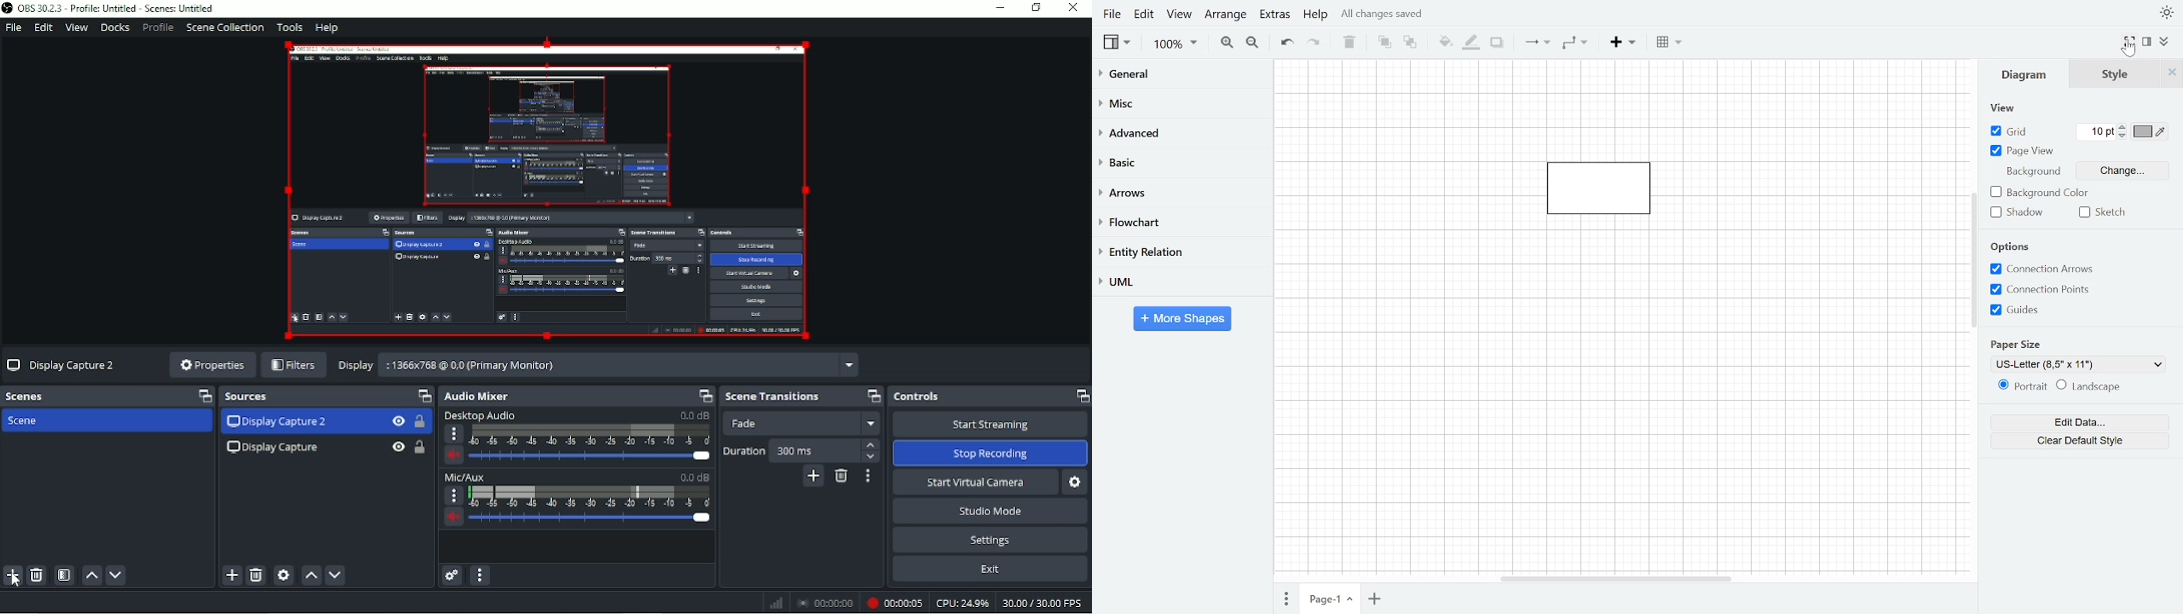 This screenshot has width=2184, height=616. What do you see at coordinates (420, 447) in the screenshot?
I see `Lock` at bounding box center [420, 447].